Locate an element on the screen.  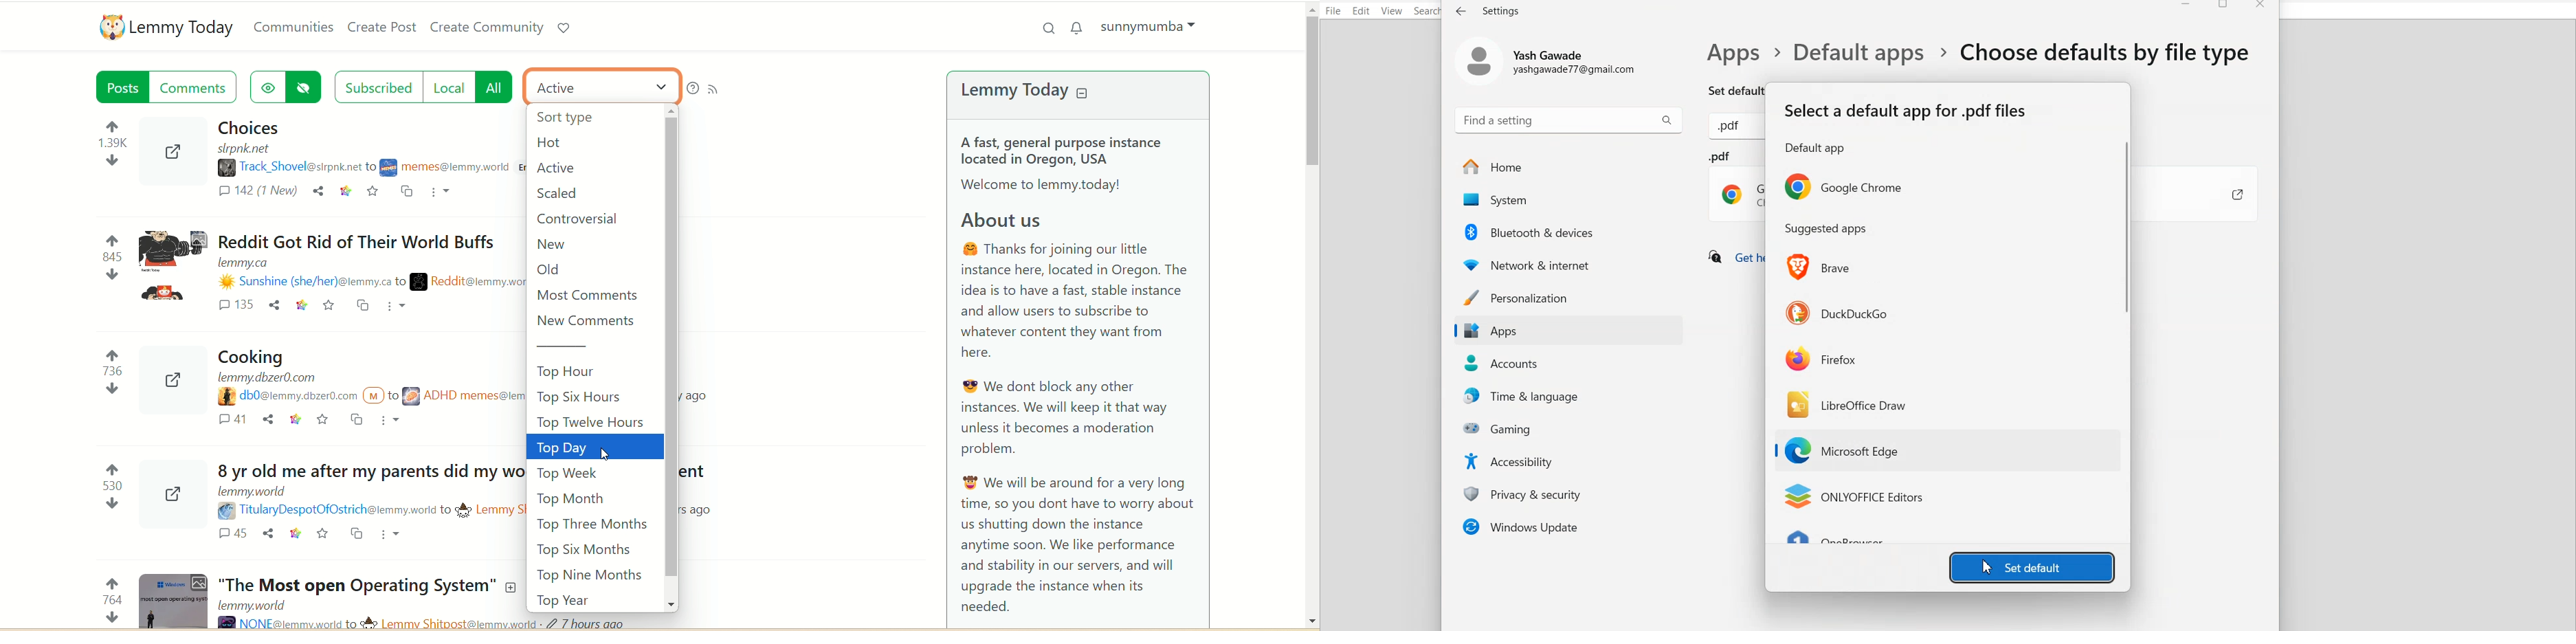
Bluetooth & Devices is located at coordinates (1570, 232).